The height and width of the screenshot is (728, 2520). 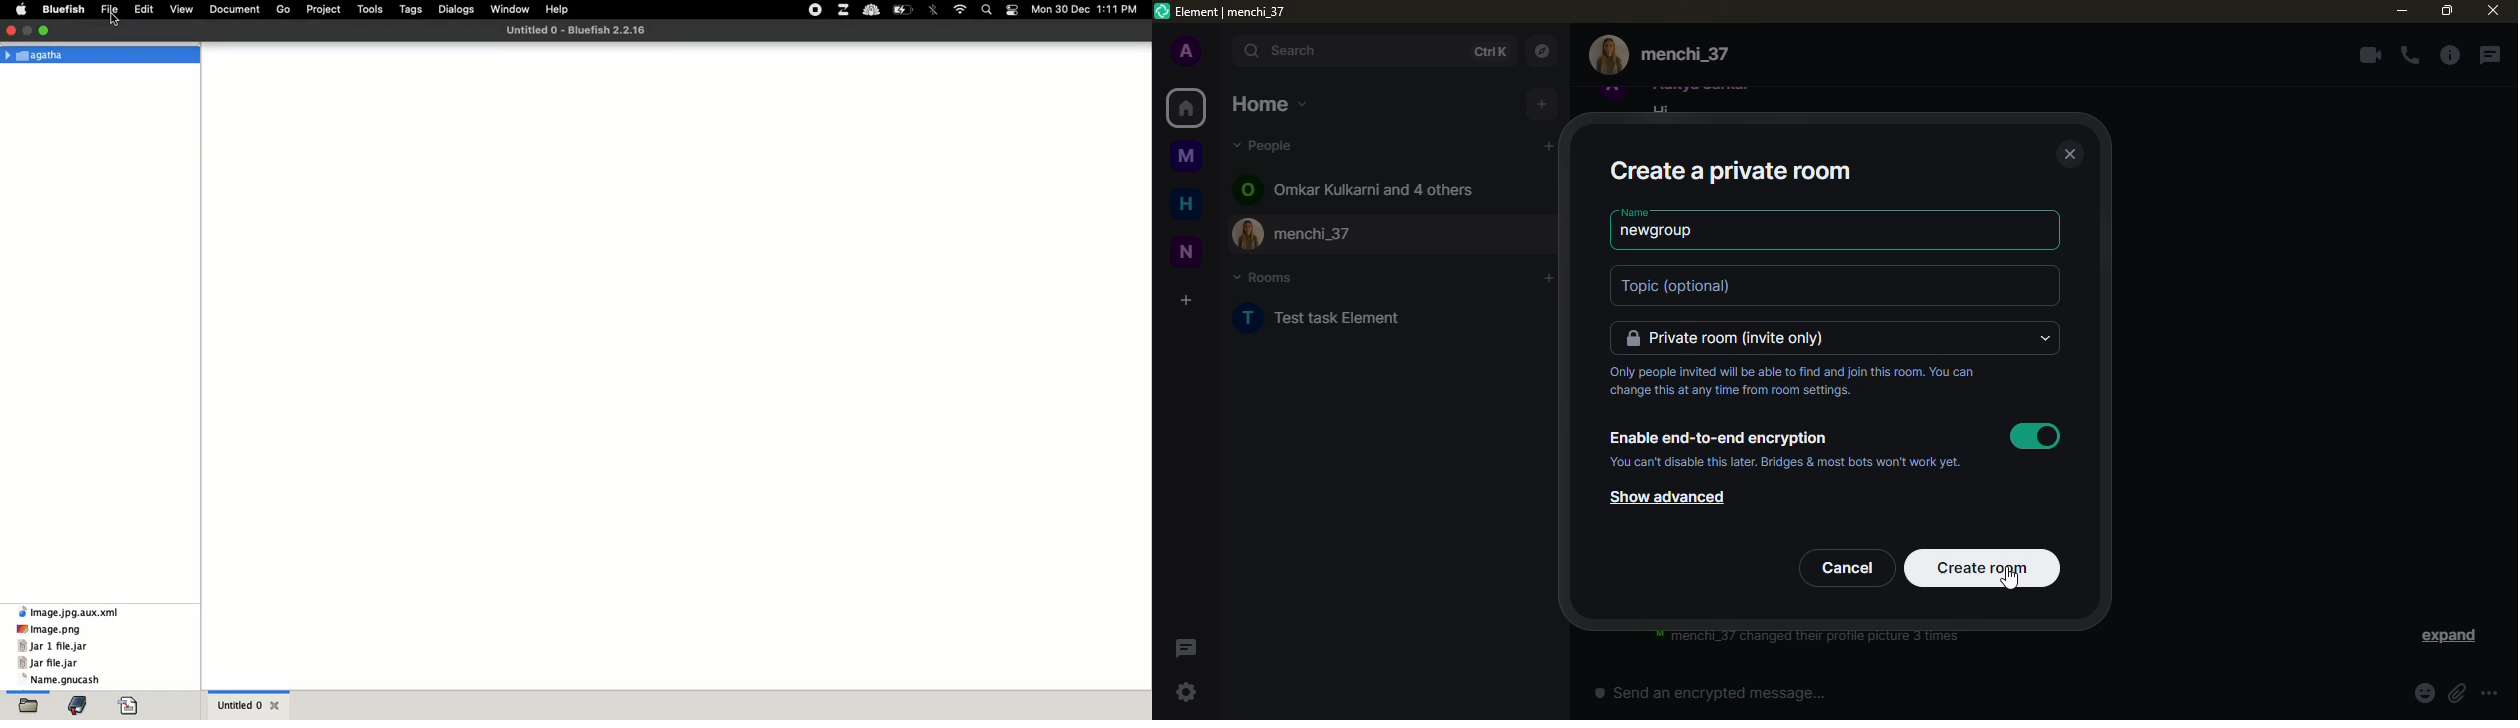 I want to click on more settings, so click(x=2489, y=693).